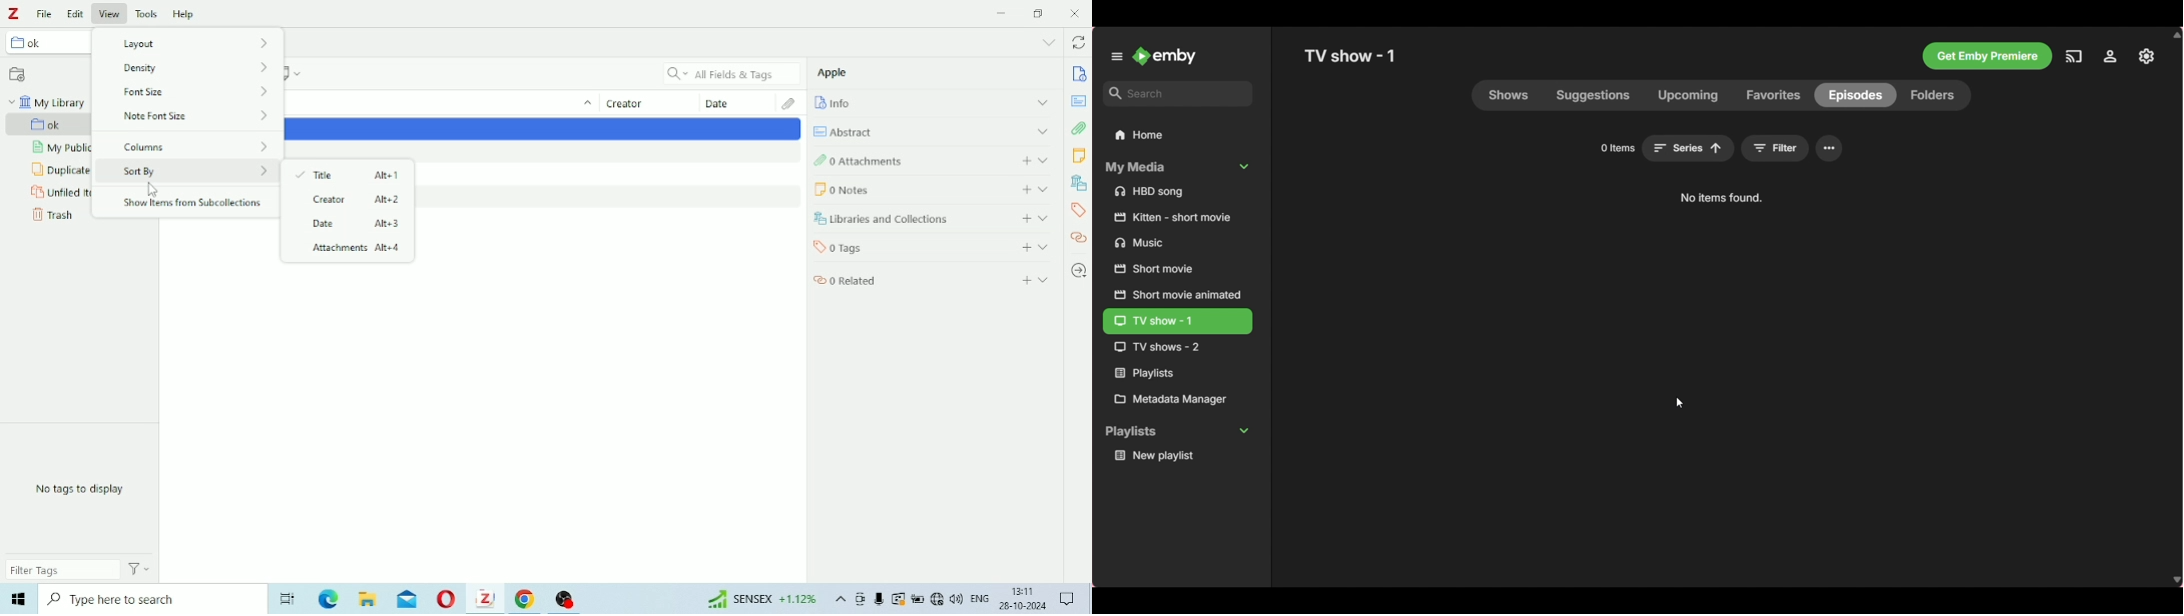 Image resolution: width=2184 pixels, height=616 pixels. What do you see at coordinates (1045, 217) in the screenshot?
I see `expand` at bounding box center [1045, 217].